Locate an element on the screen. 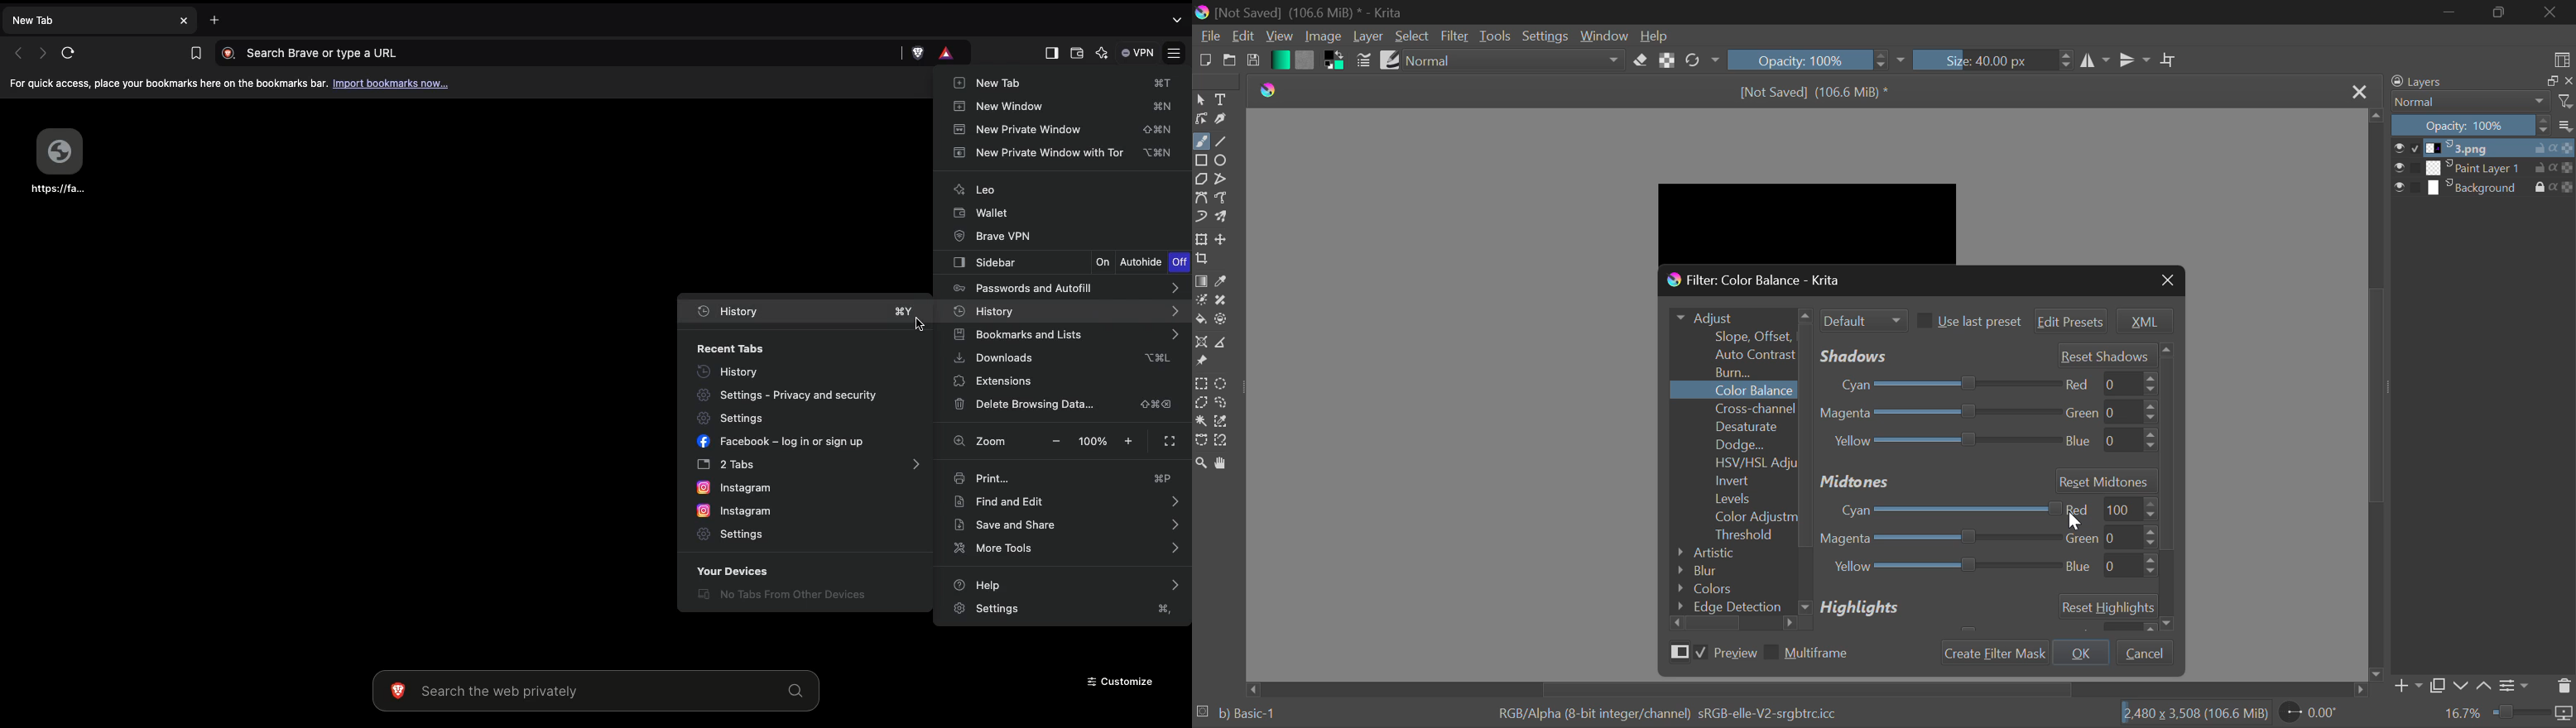  Colors in Use is located at coordinates (1335, 59).